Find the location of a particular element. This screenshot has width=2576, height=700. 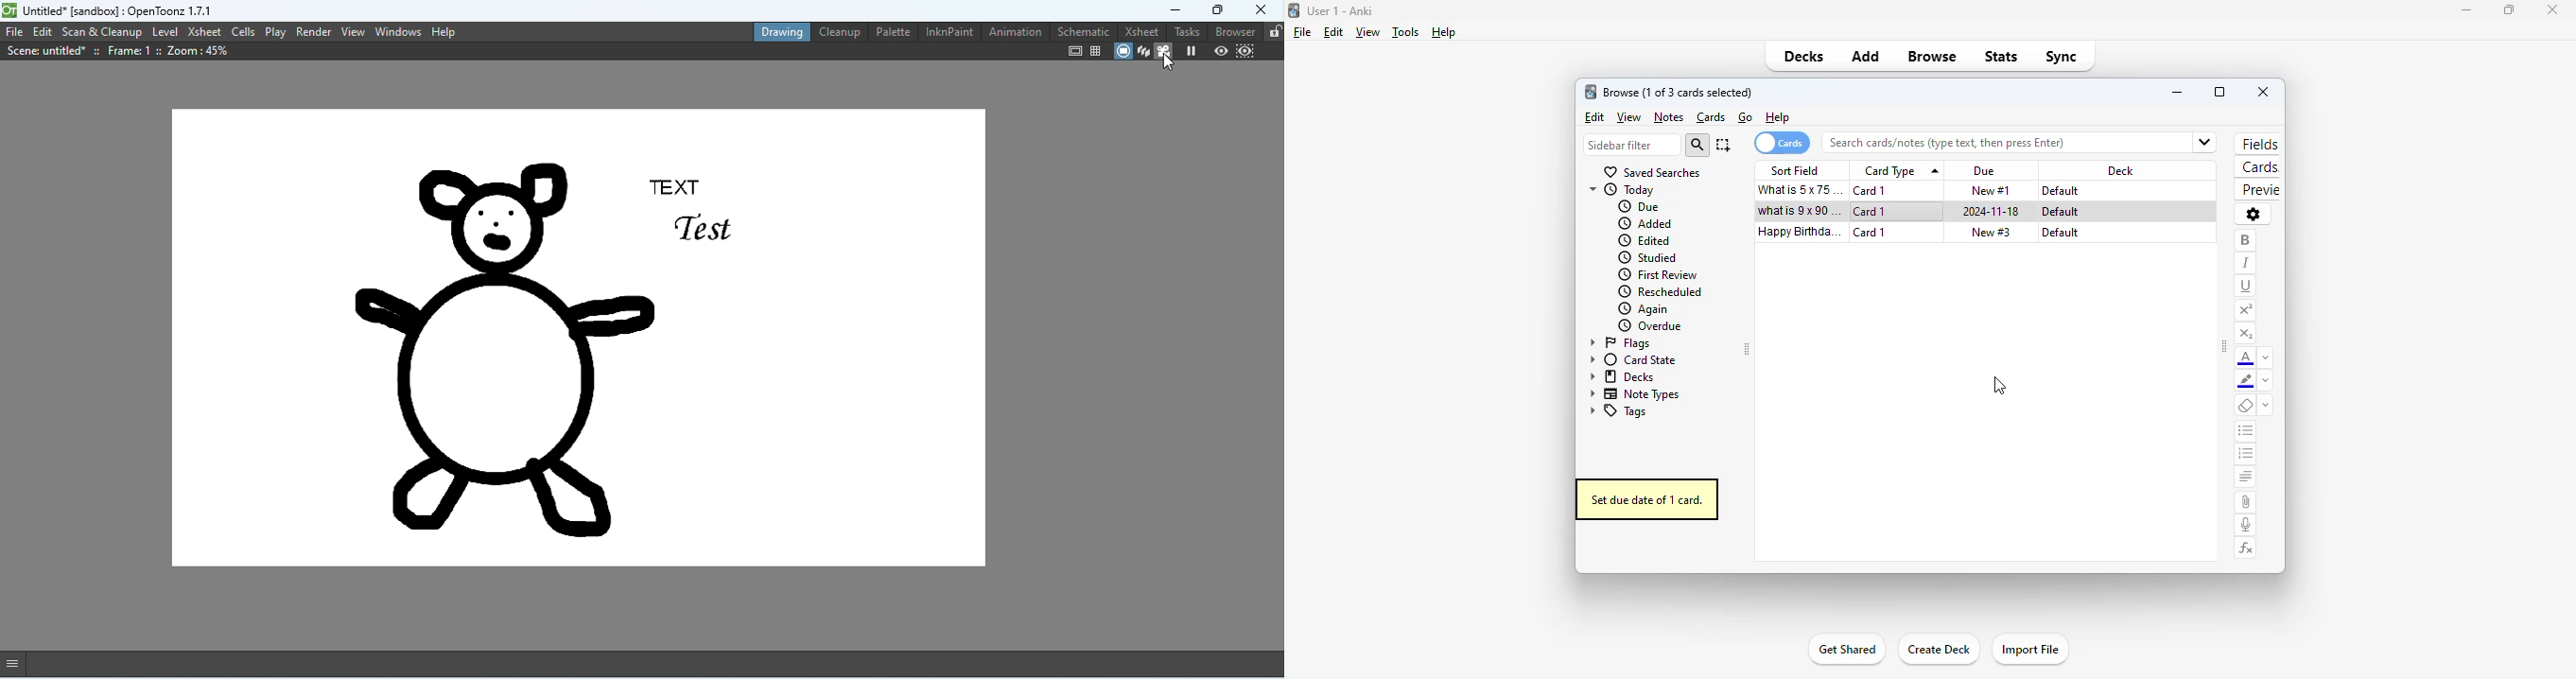

minimize is located at coordinates (1162, 9).